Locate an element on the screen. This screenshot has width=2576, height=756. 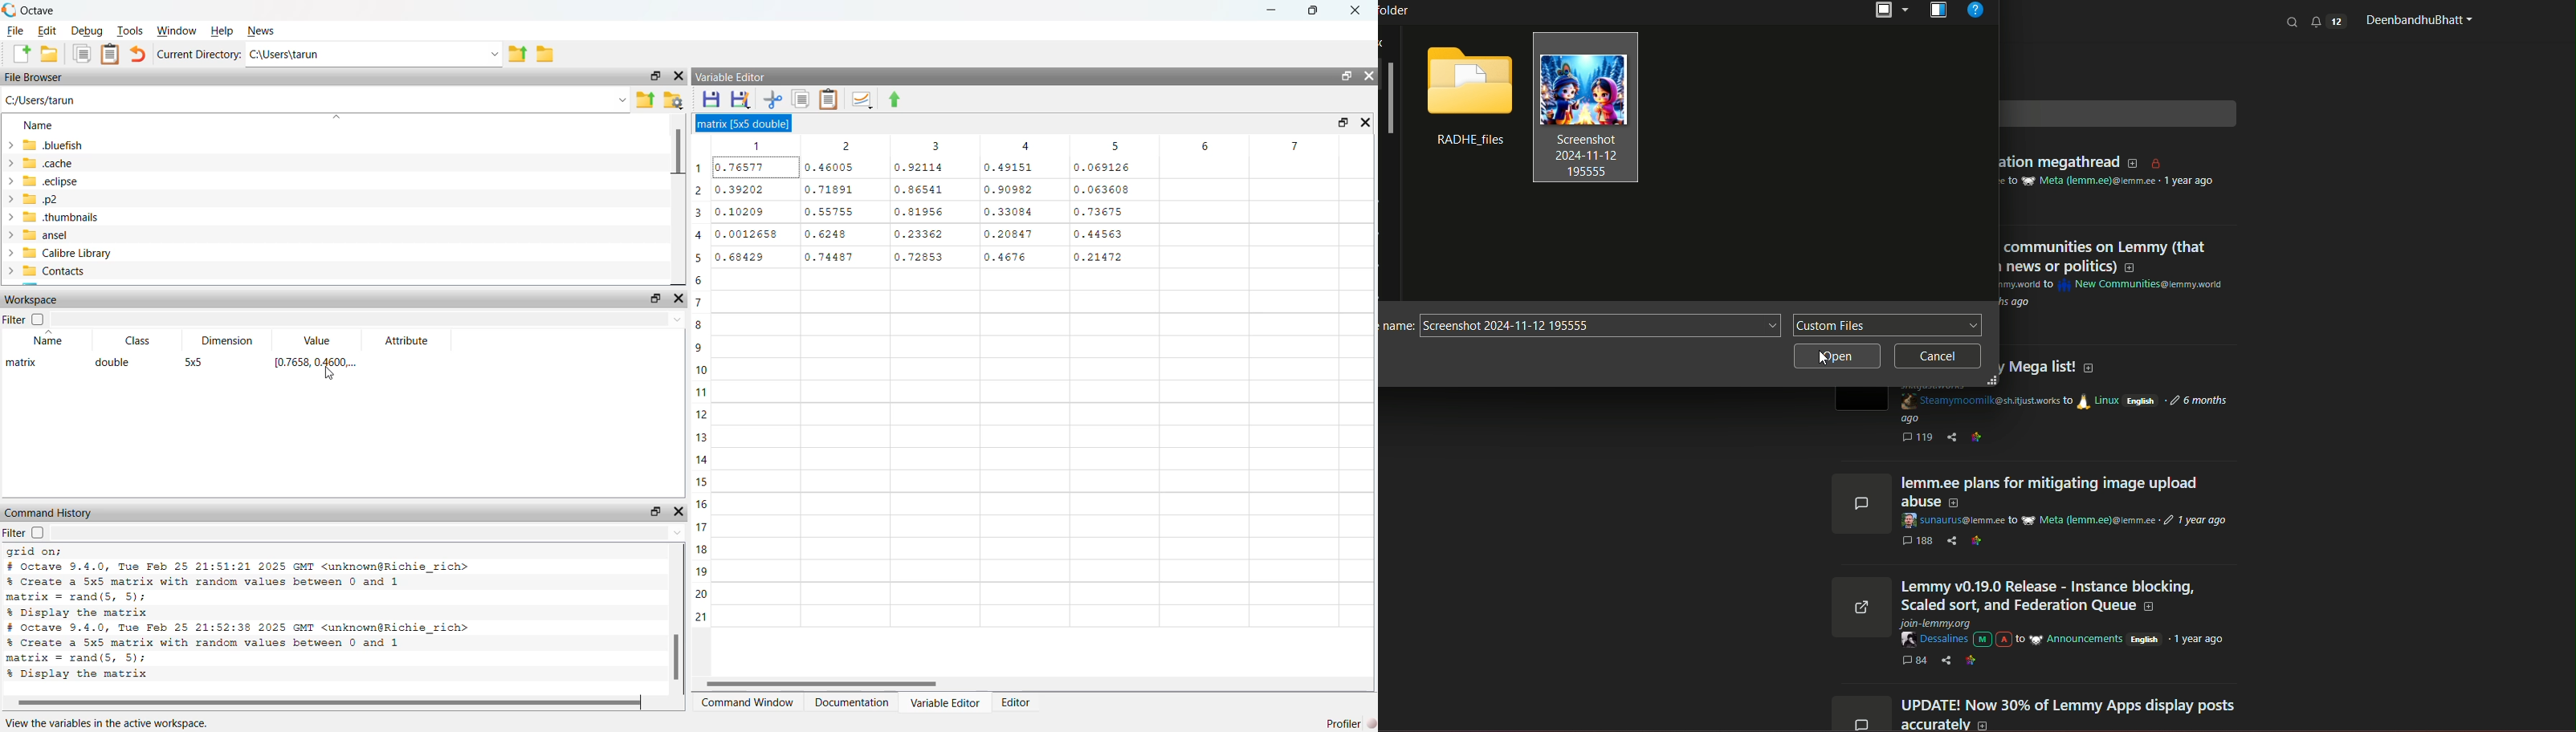
close is located at coordinates (682, 299).